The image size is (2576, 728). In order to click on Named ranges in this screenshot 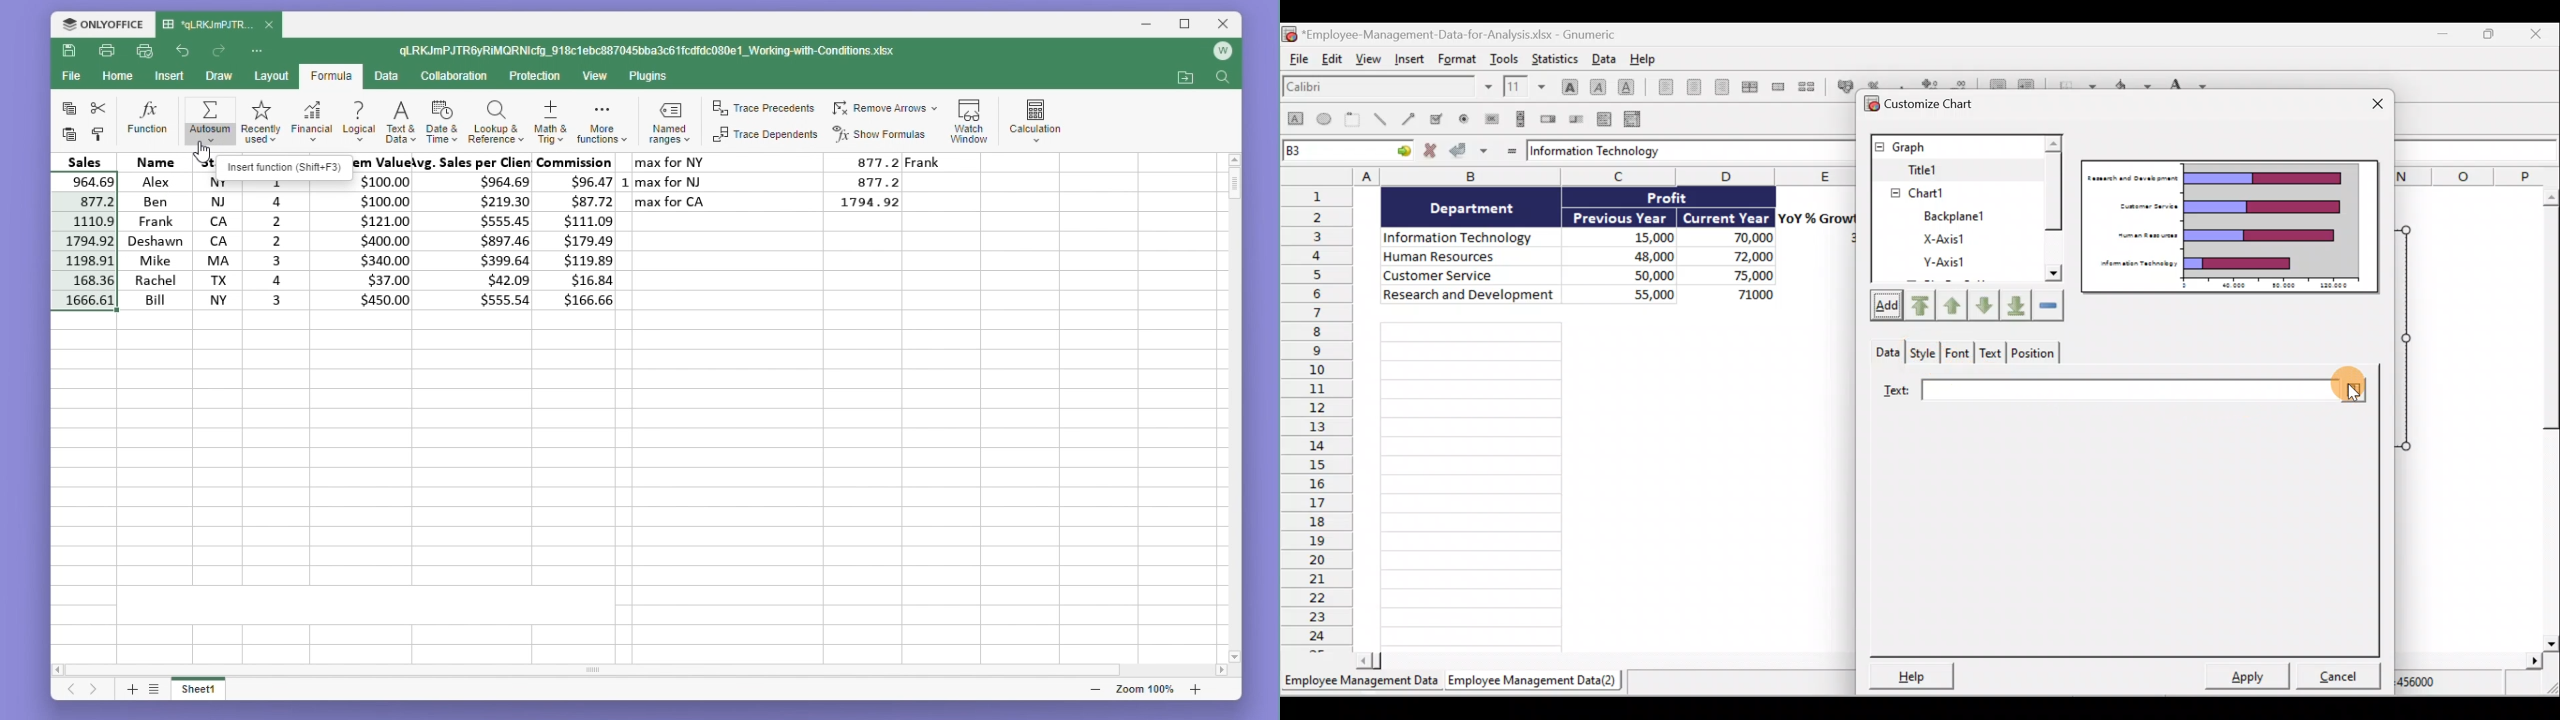, I will do `click(673, 121)`.